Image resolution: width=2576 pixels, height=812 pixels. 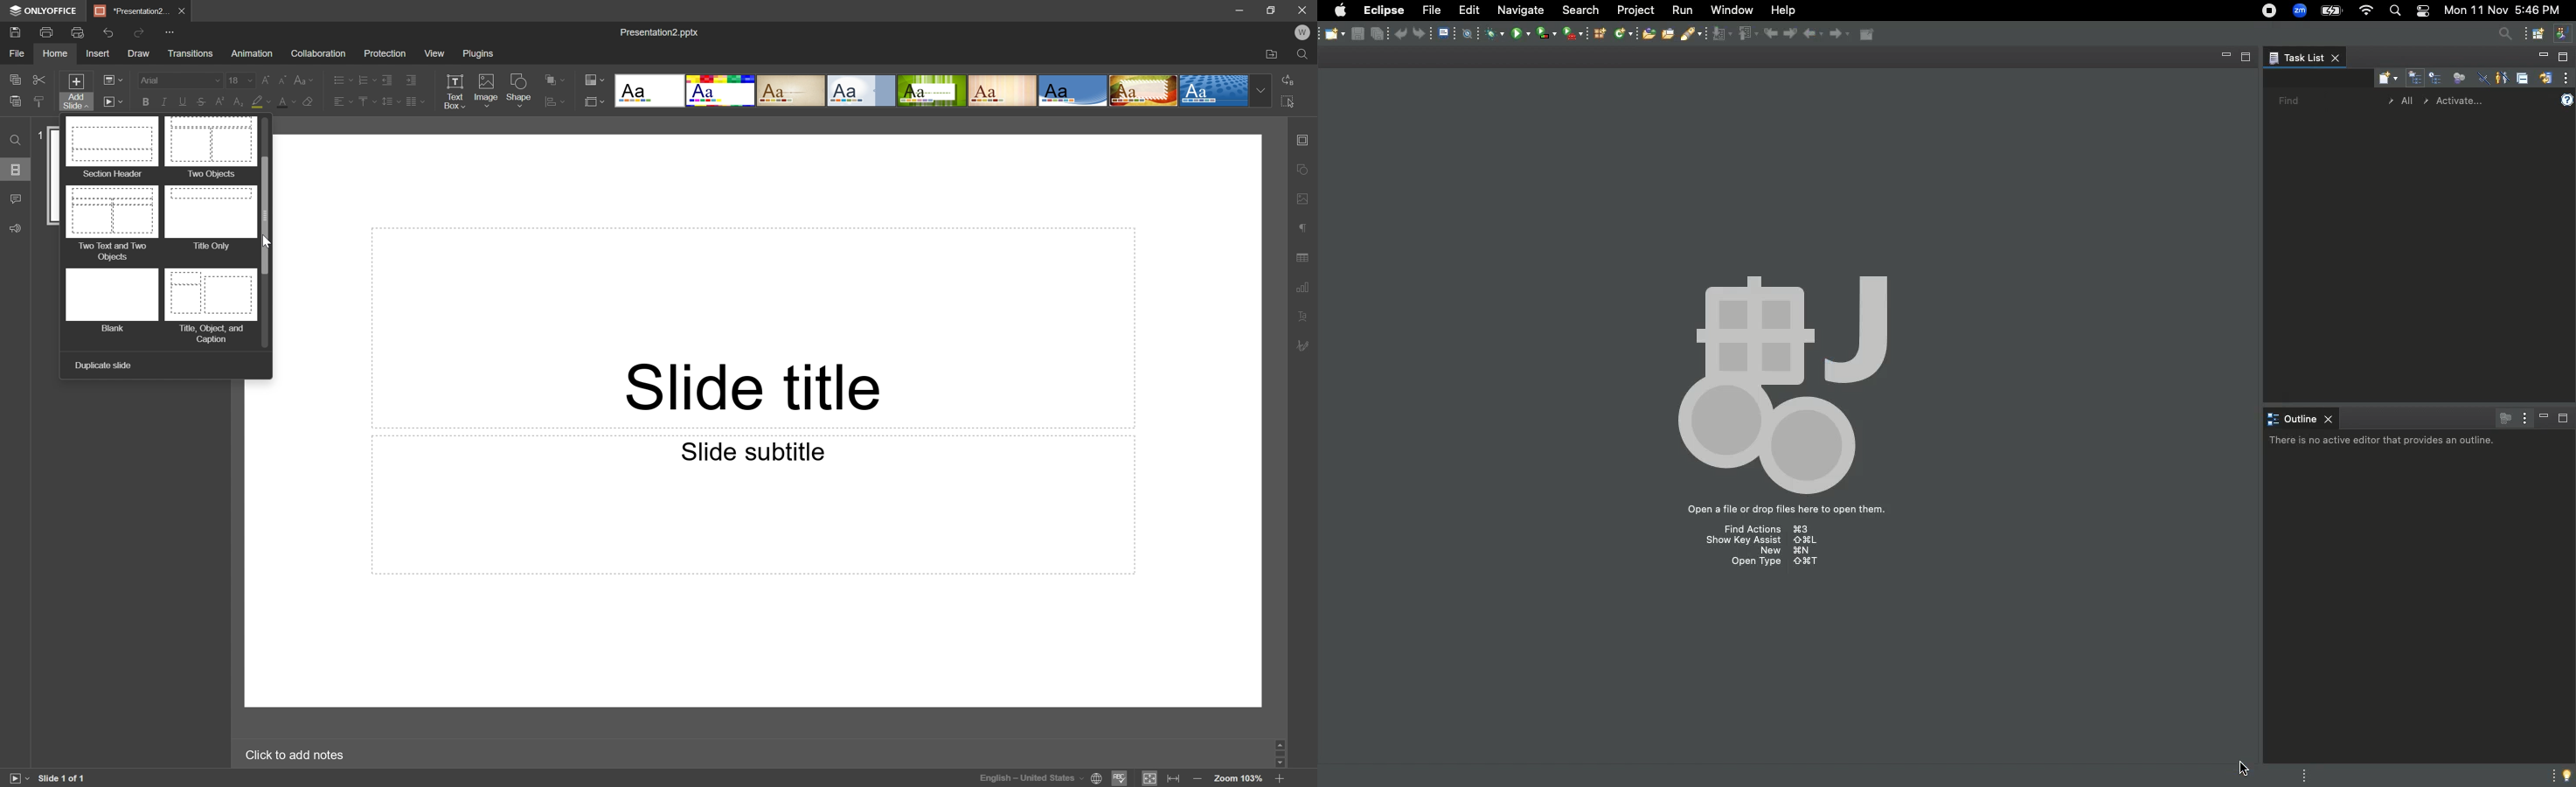 What do you see at coordinates (755, 451) in the screenshot?
I see `Slide subtitle` at bounding box center [755, 451].